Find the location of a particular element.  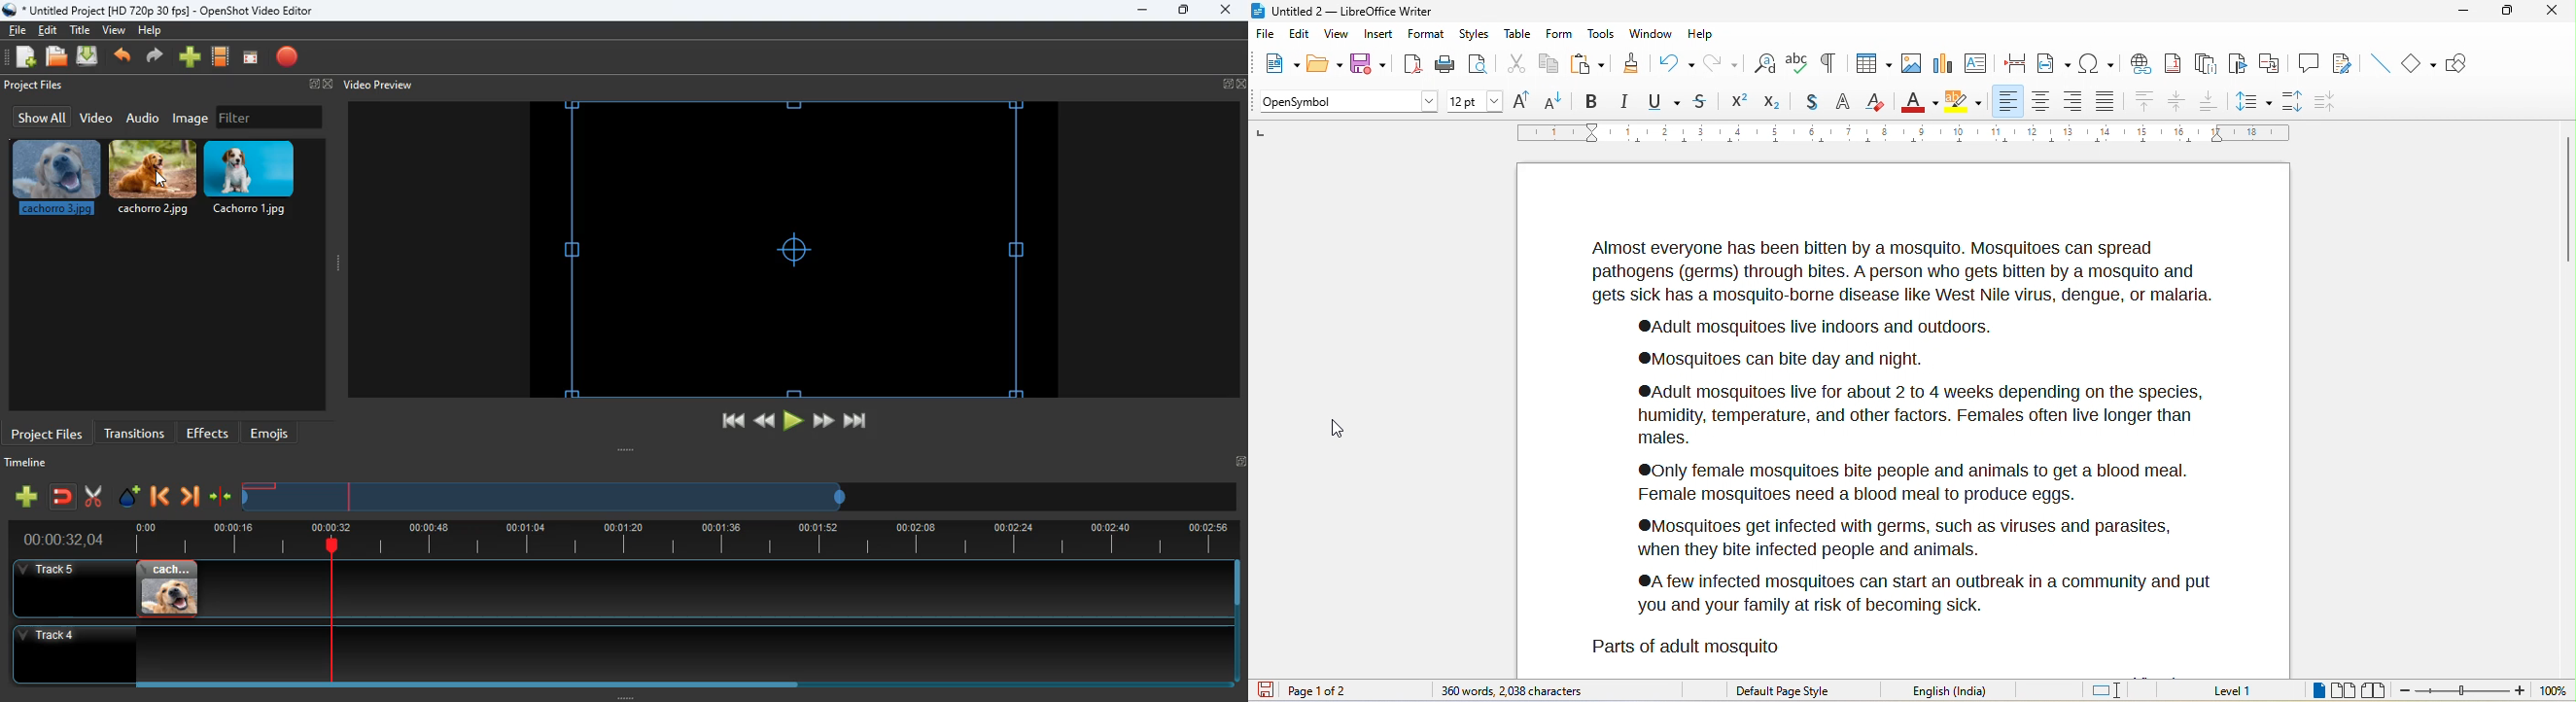

level 1 is located at coordinates (2243, 692).